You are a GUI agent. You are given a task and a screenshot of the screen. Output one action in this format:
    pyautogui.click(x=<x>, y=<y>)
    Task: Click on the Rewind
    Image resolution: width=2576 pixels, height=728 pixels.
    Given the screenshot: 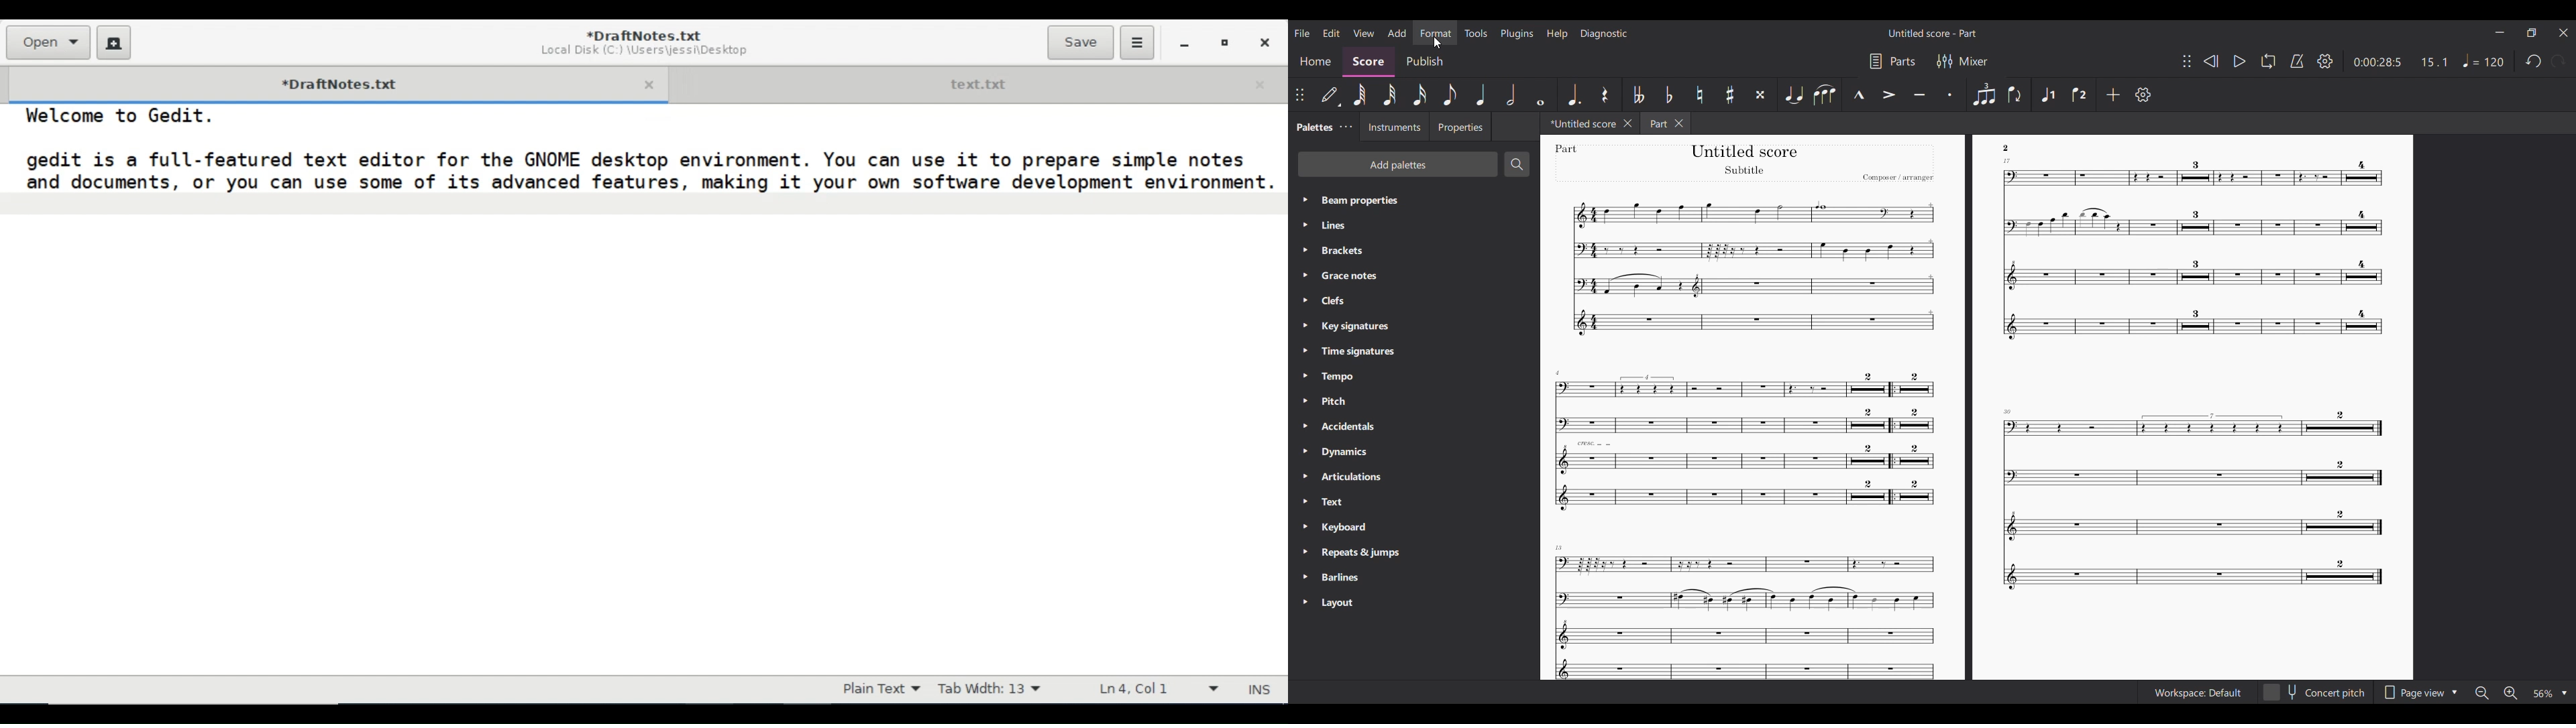 What is the action you would take?
    pyautogui.click(x=2211, y=61)
    